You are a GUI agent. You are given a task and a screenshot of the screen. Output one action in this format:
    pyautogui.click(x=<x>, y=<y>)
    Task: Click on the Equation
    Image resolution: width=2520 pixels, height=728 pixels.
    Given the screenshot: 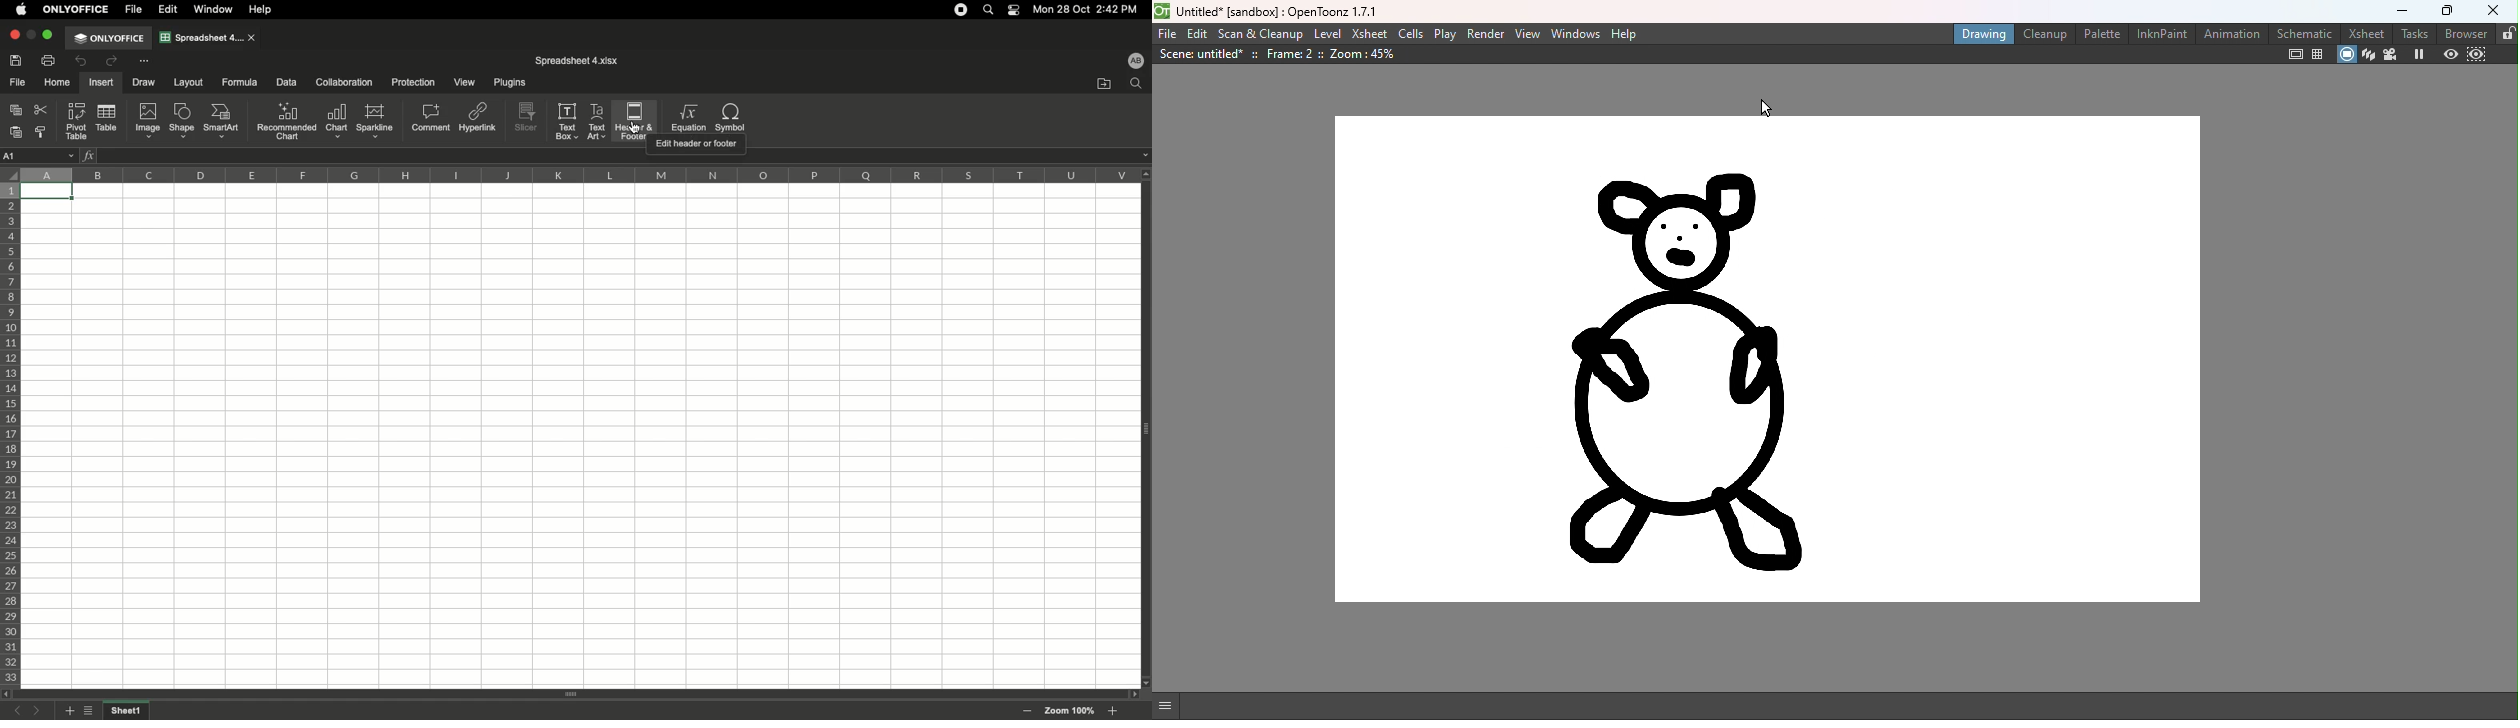 What is the action you would take?
    pyautogui.click(x=690, y=118)
    